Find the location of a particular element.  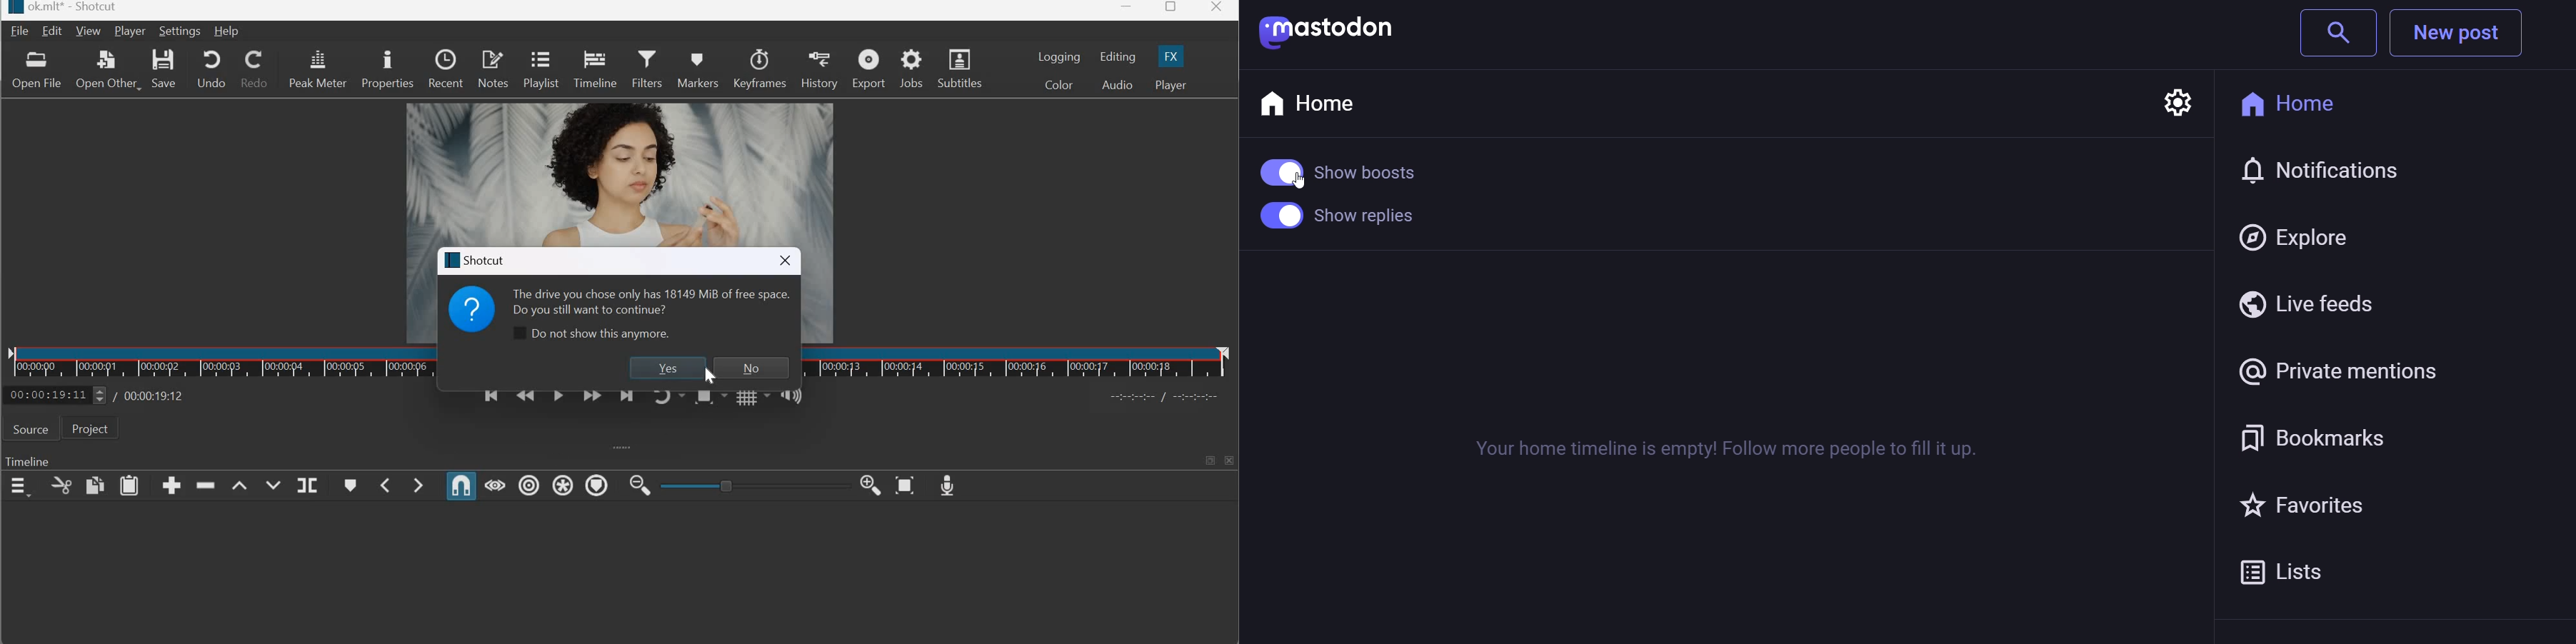

Skip to the next point is located at coordinates (627, 399).